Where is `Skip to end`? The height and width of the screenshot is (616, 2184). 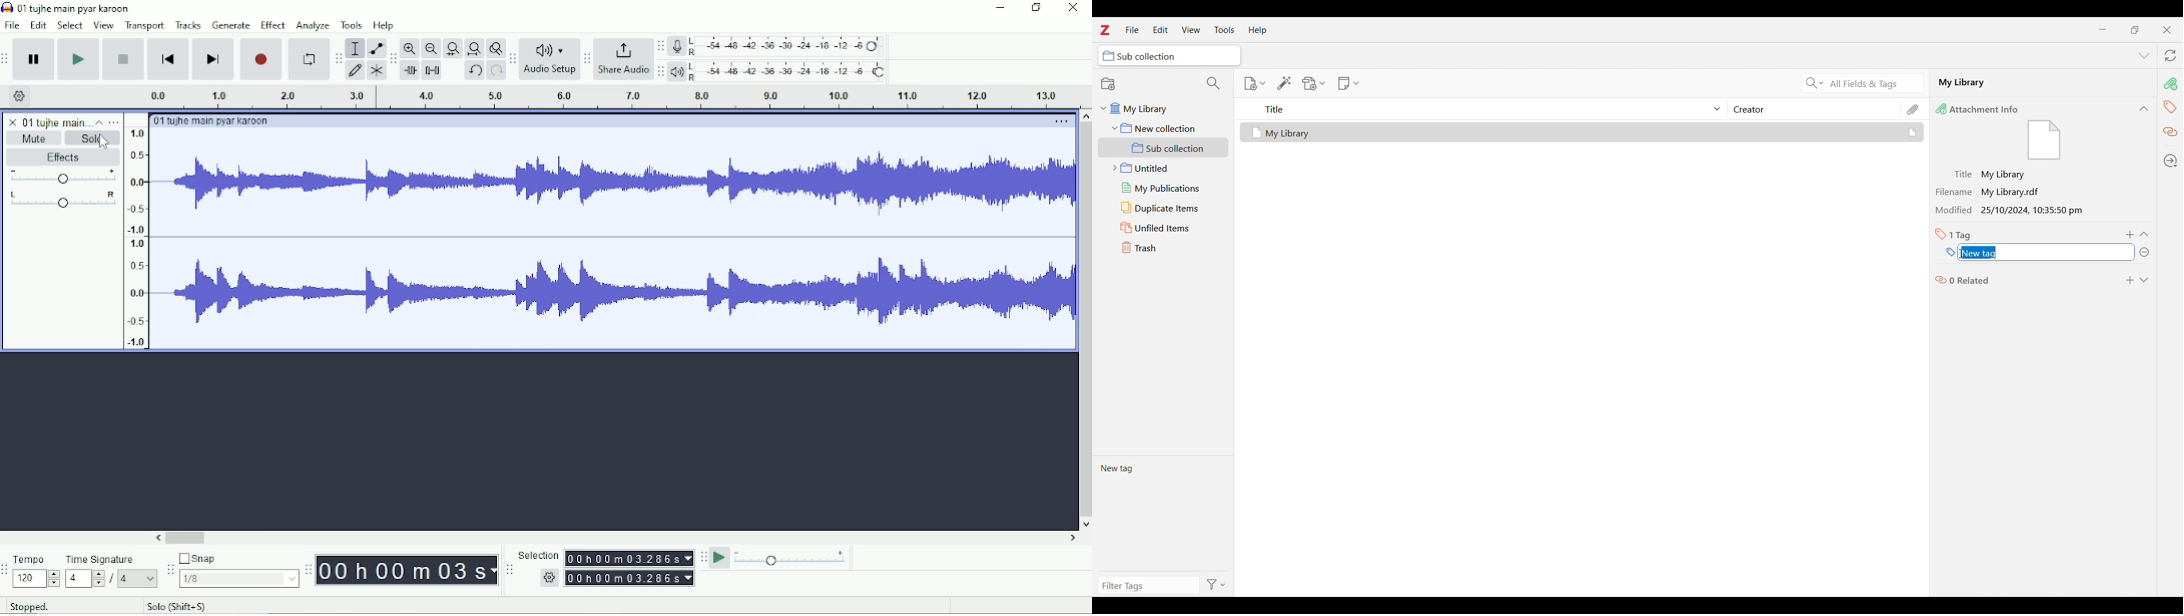 Skip to end is located at coordinates (213, 59).